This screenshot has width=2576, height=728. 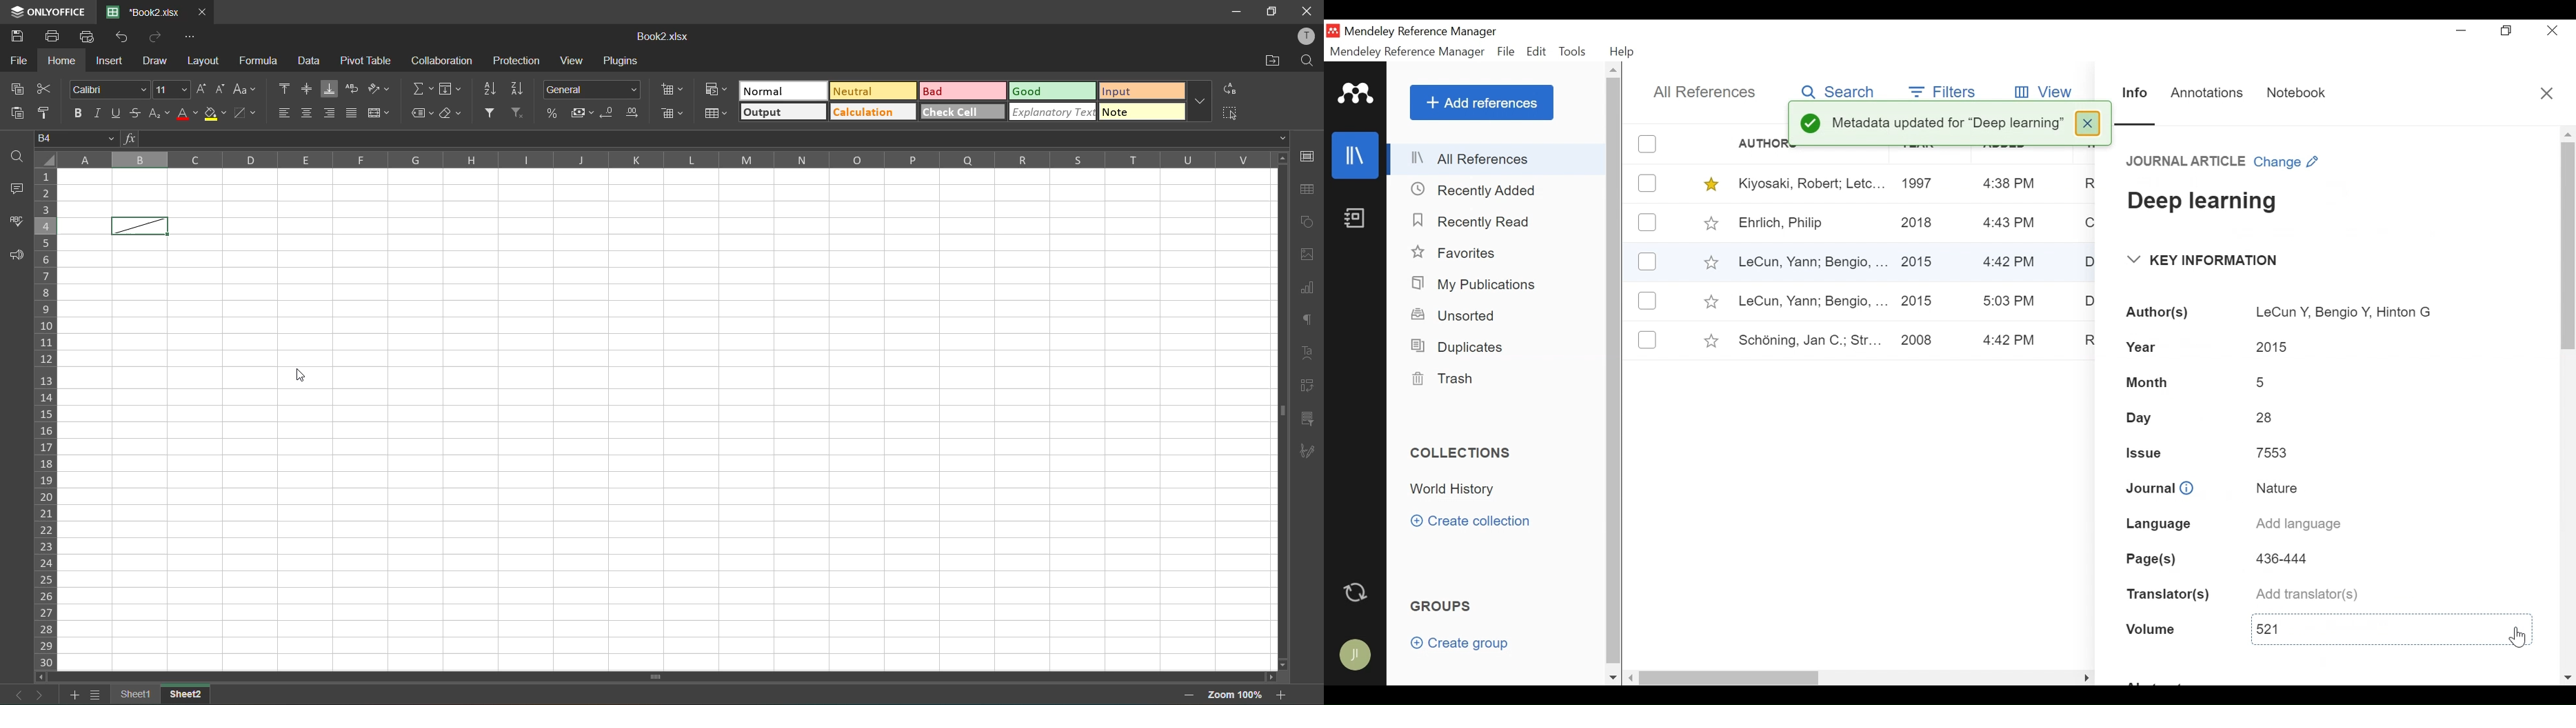 I want to click on save, so click(x=16, y=38).